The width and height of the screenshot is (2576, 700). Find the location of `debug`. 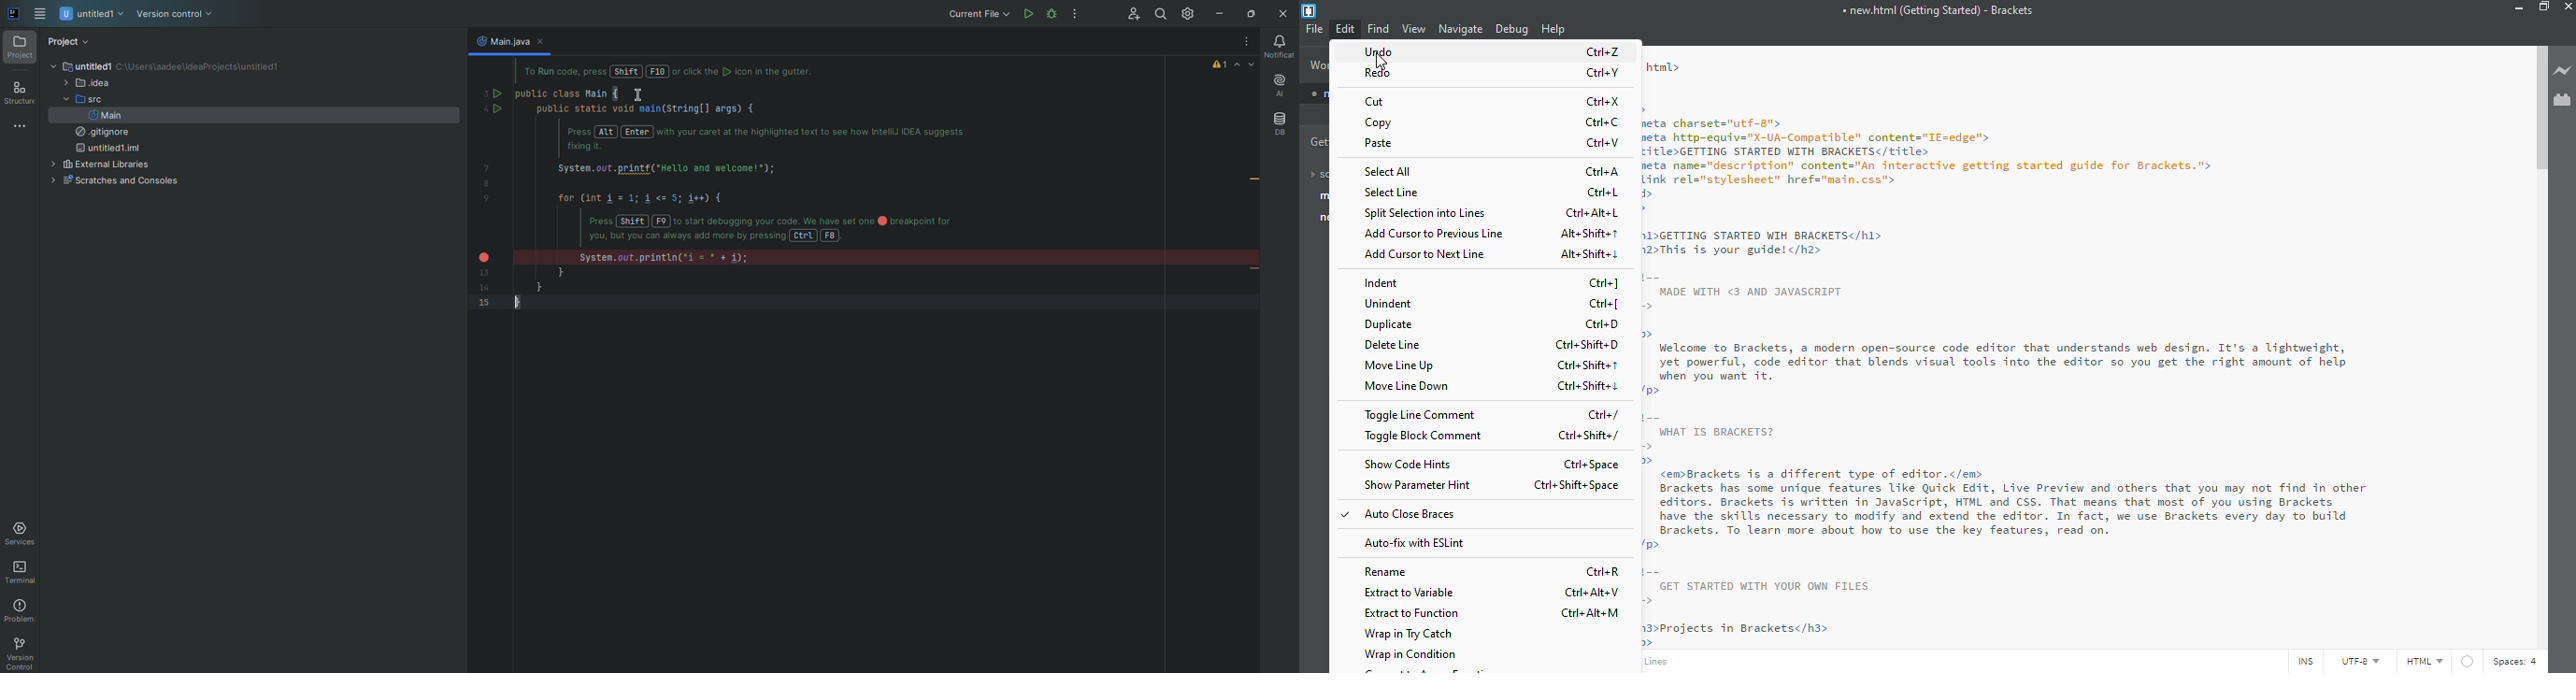

debug is located at coordinates (1511, 29).